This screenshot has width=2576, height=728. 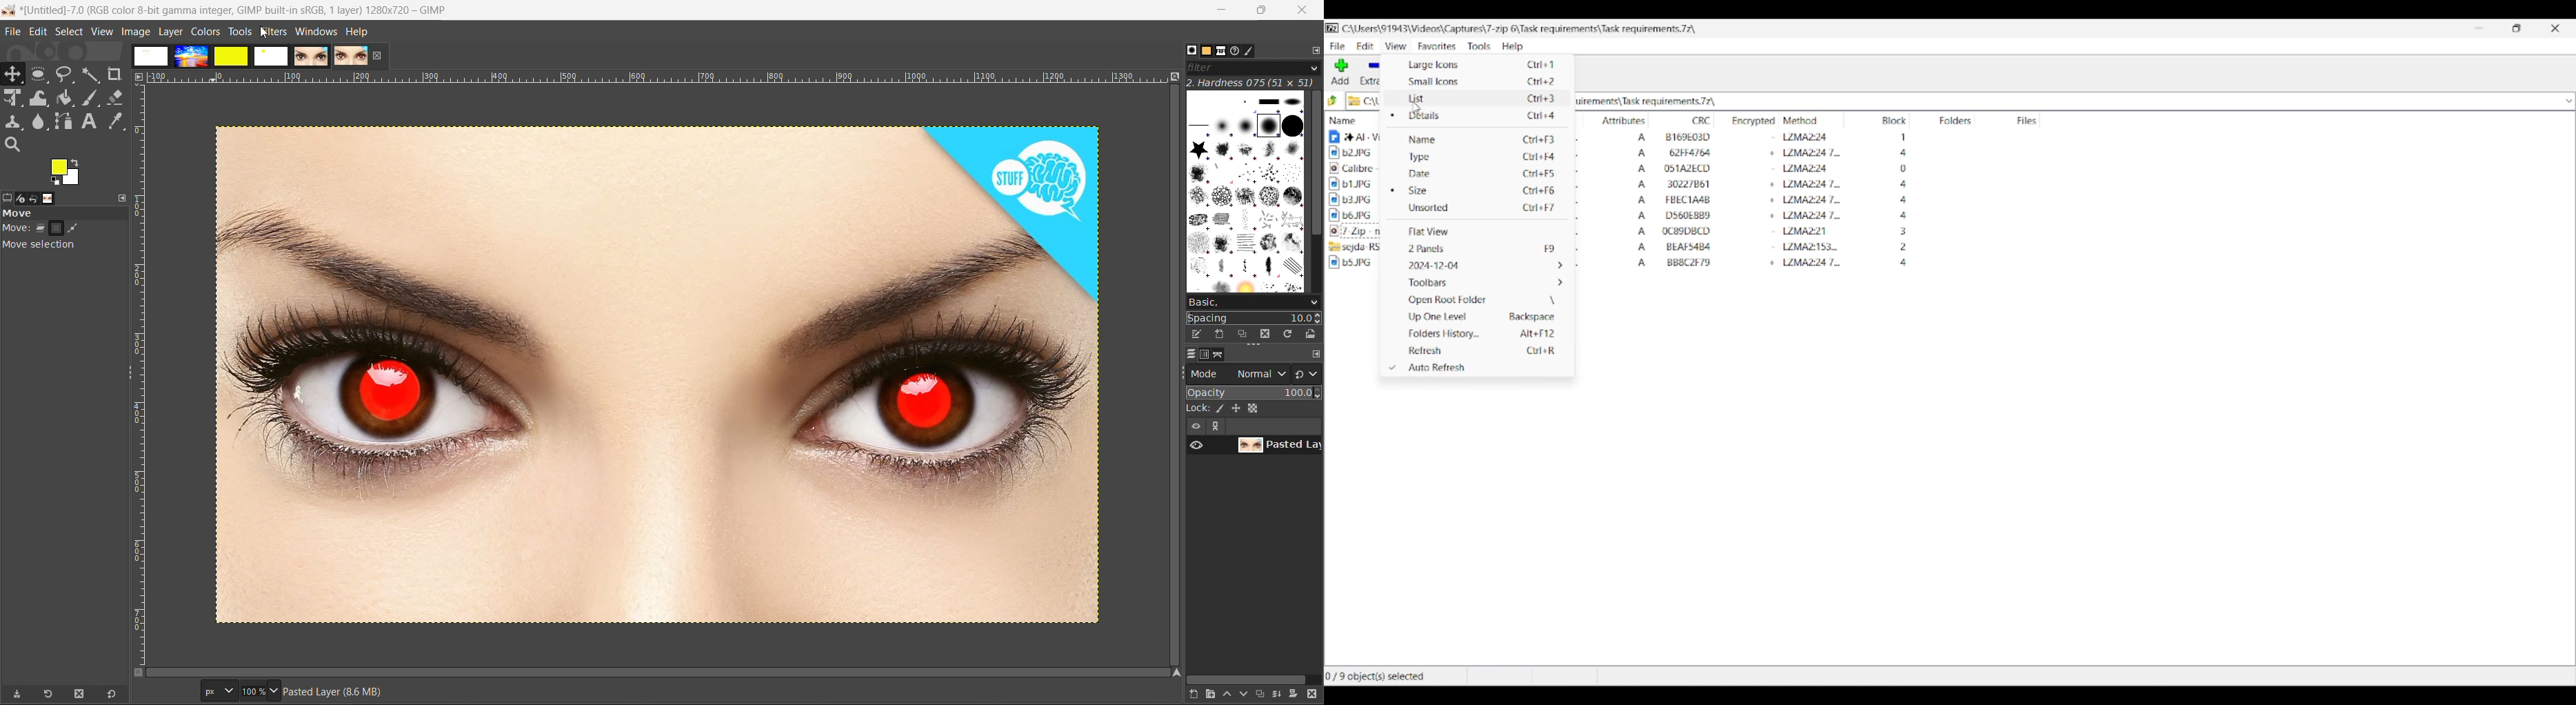 What do you see at coordinates (92, 98) in the screenshot?
I see `ink` at bounding box center [92, 98].